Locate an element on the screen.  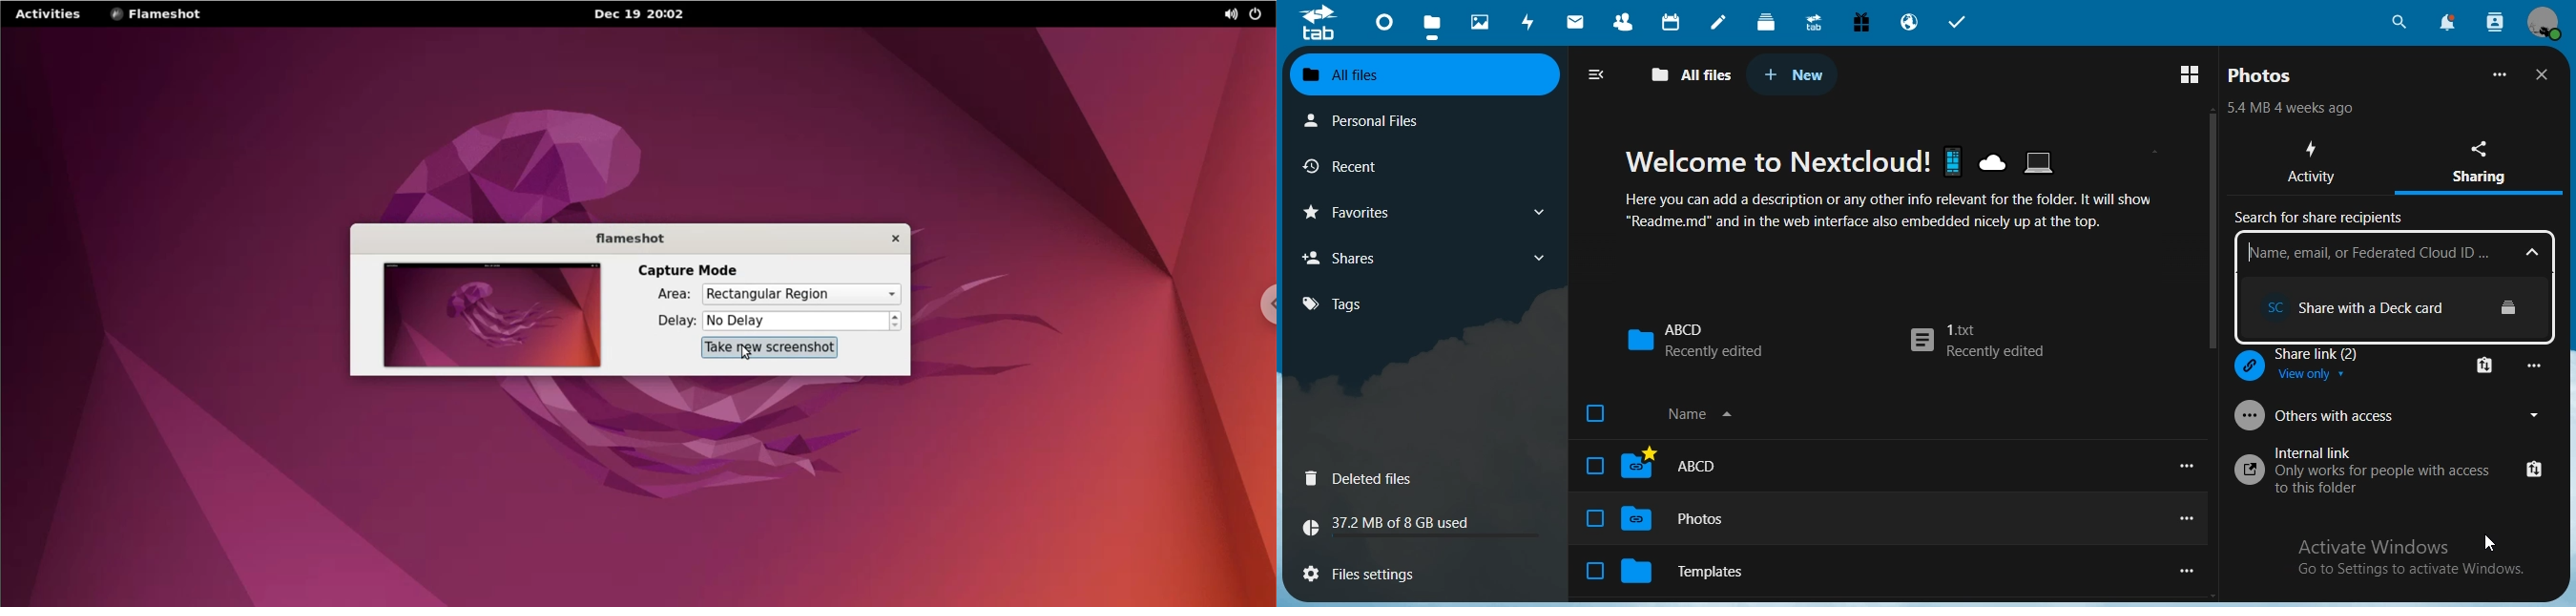
activity is located at coordinates (2315, 164).